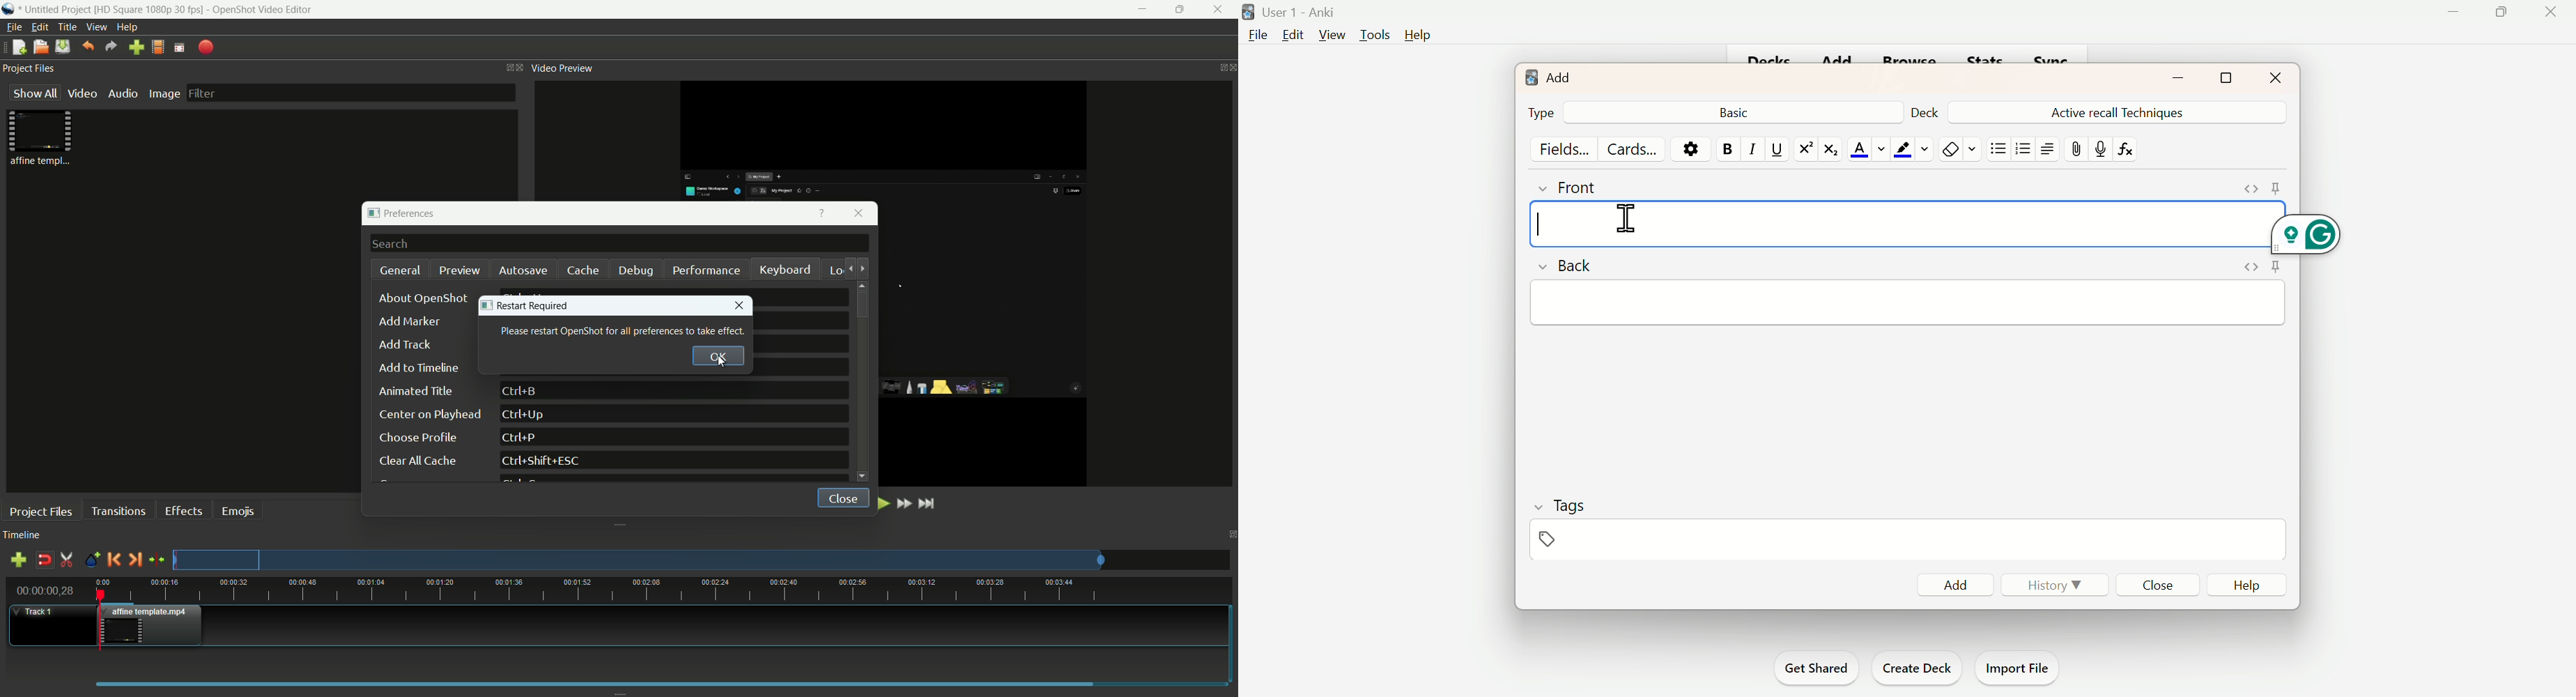 Image resolution: width=2576 pixels, height=700 pixels. Describe the element at coordinates (158, 47) in the screenshot. I see `profile` at that location.